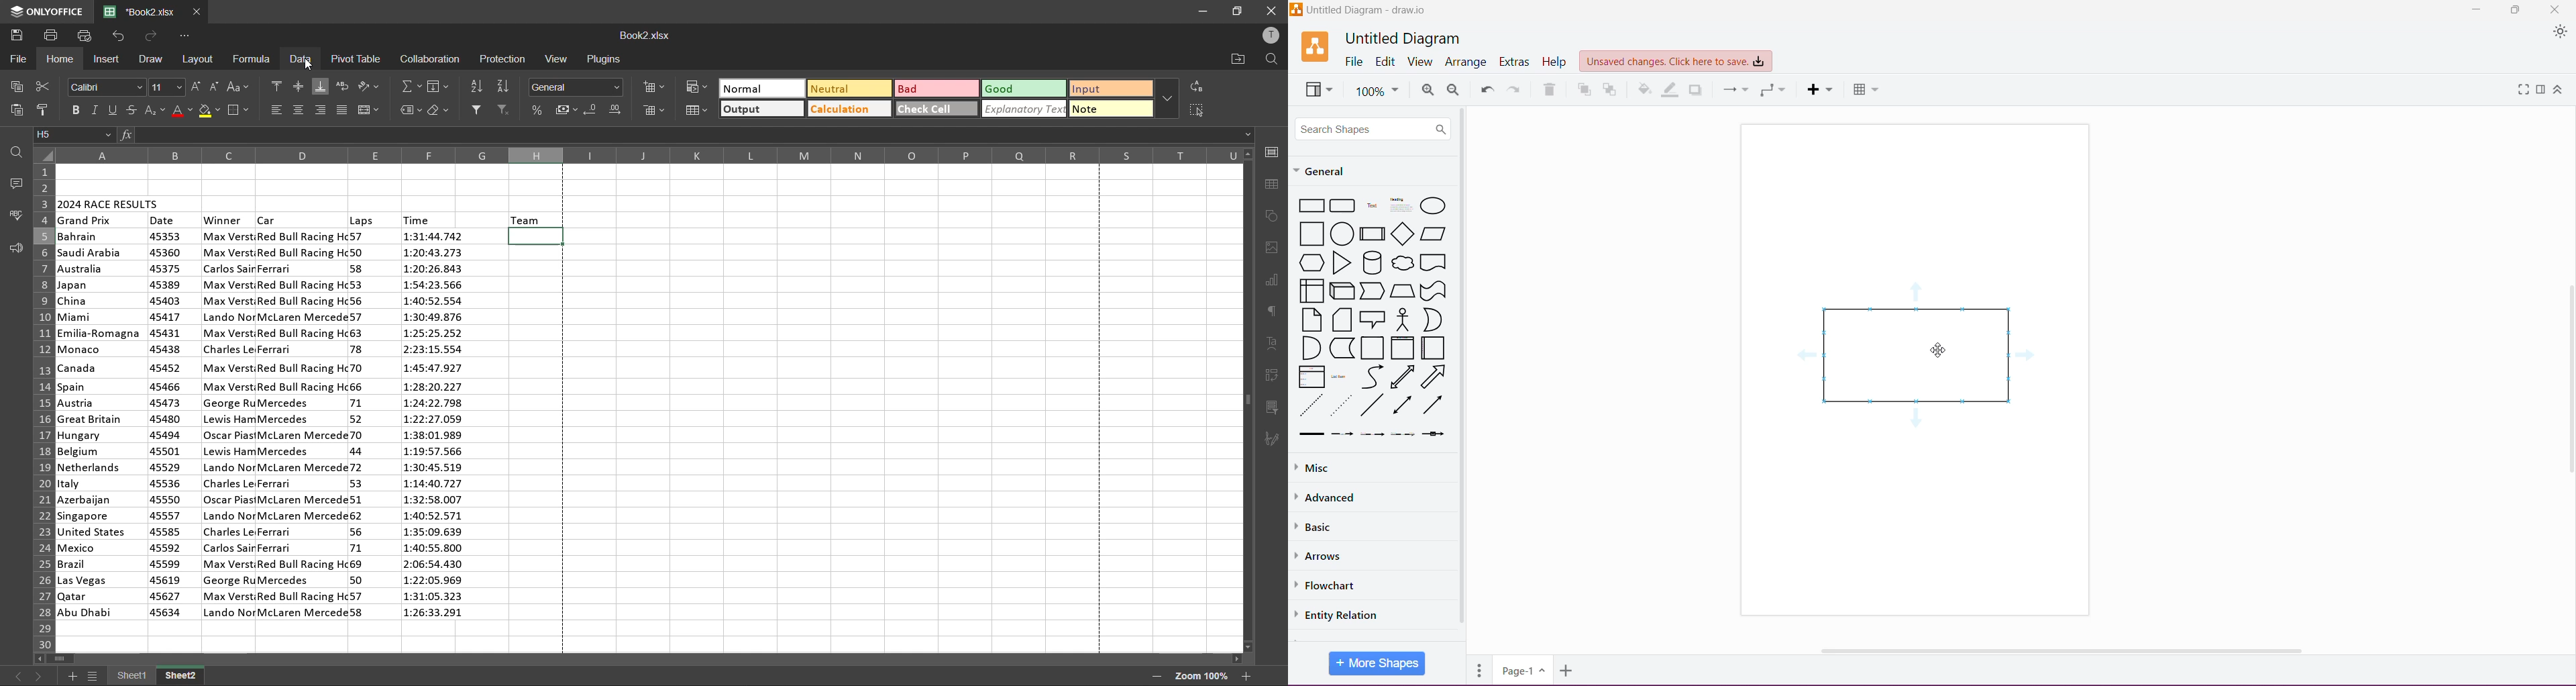  What do you see at coordinates (156, 113) in the screenshot?
I see `sub/superscript` at bounding box center [156, 113].